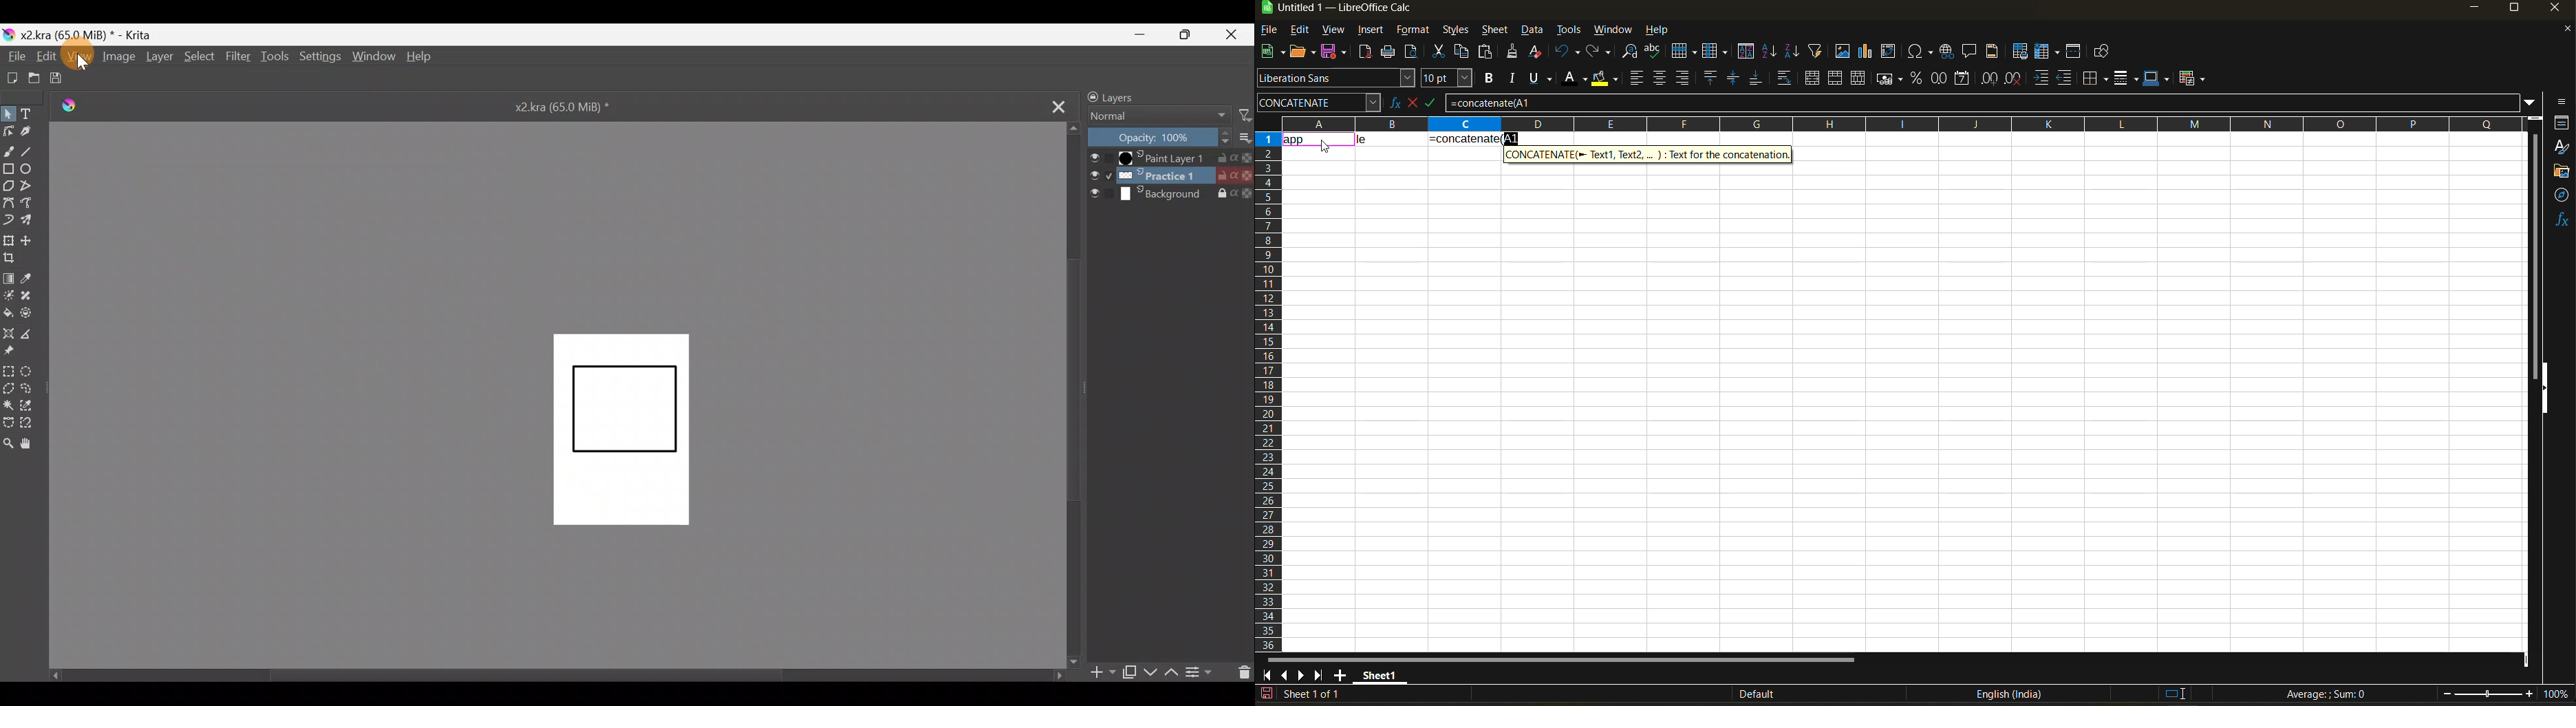  Describe the element at coordinates (2561, 220) in the screenshot. I see `functions` at that location.